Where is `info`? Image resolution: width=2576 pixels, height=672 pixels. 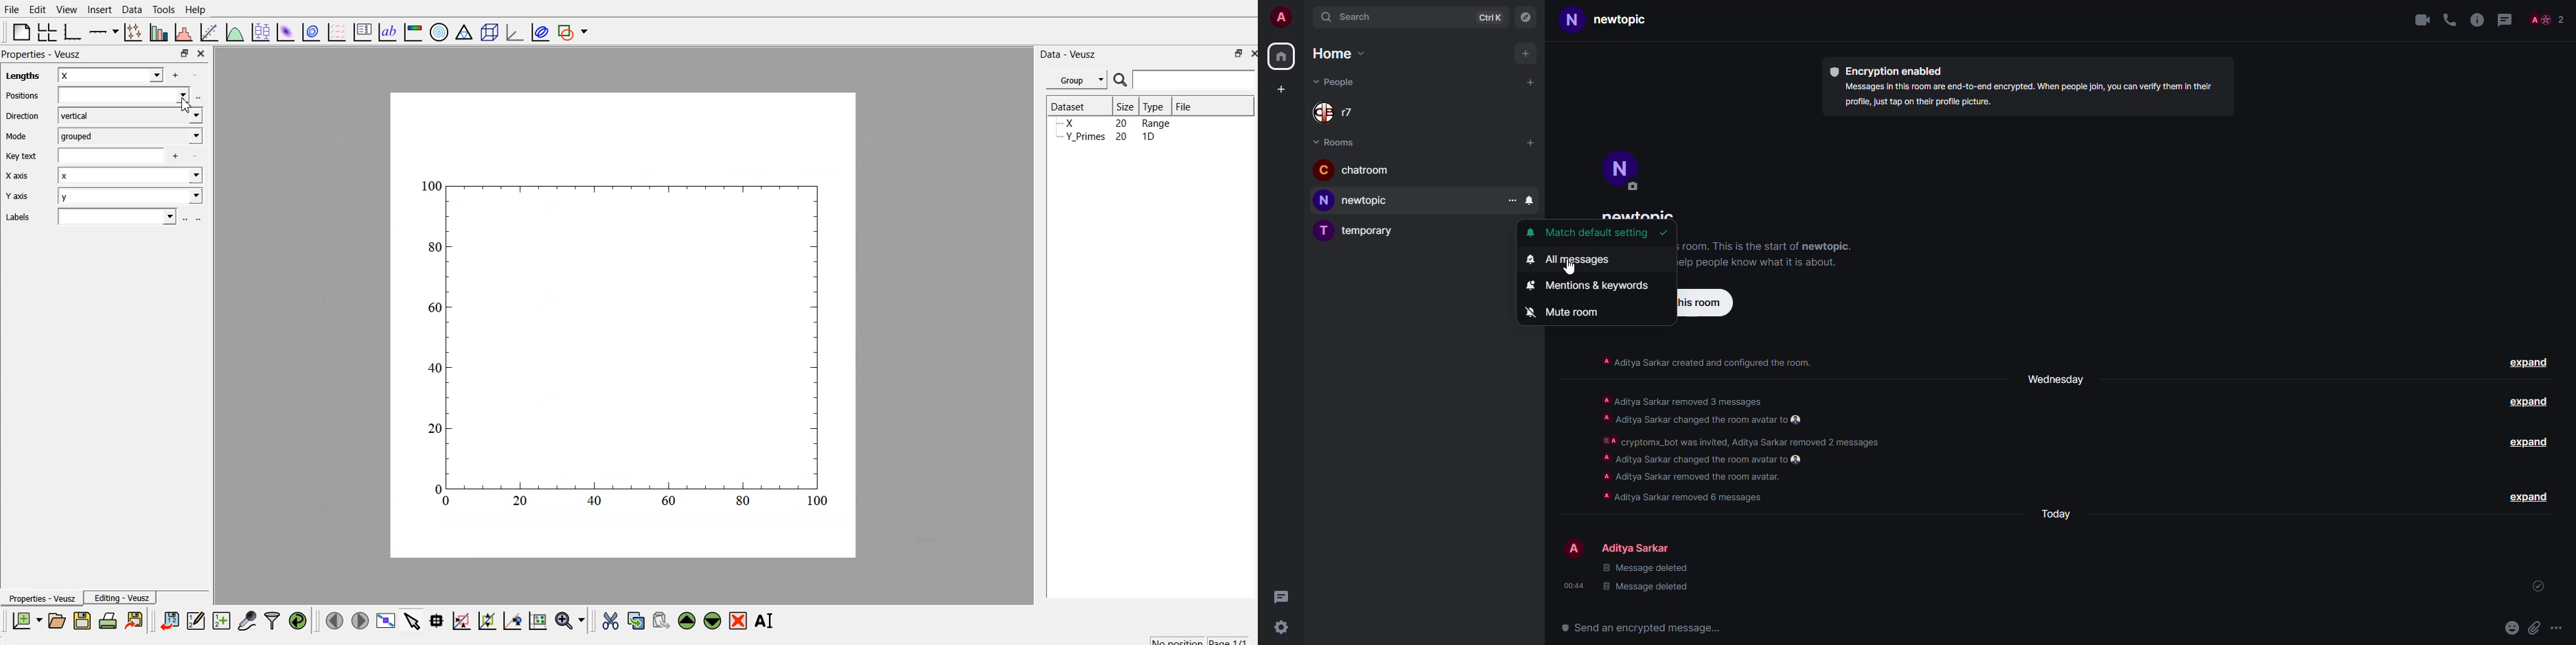
info is located at coordinates (1734, 448).